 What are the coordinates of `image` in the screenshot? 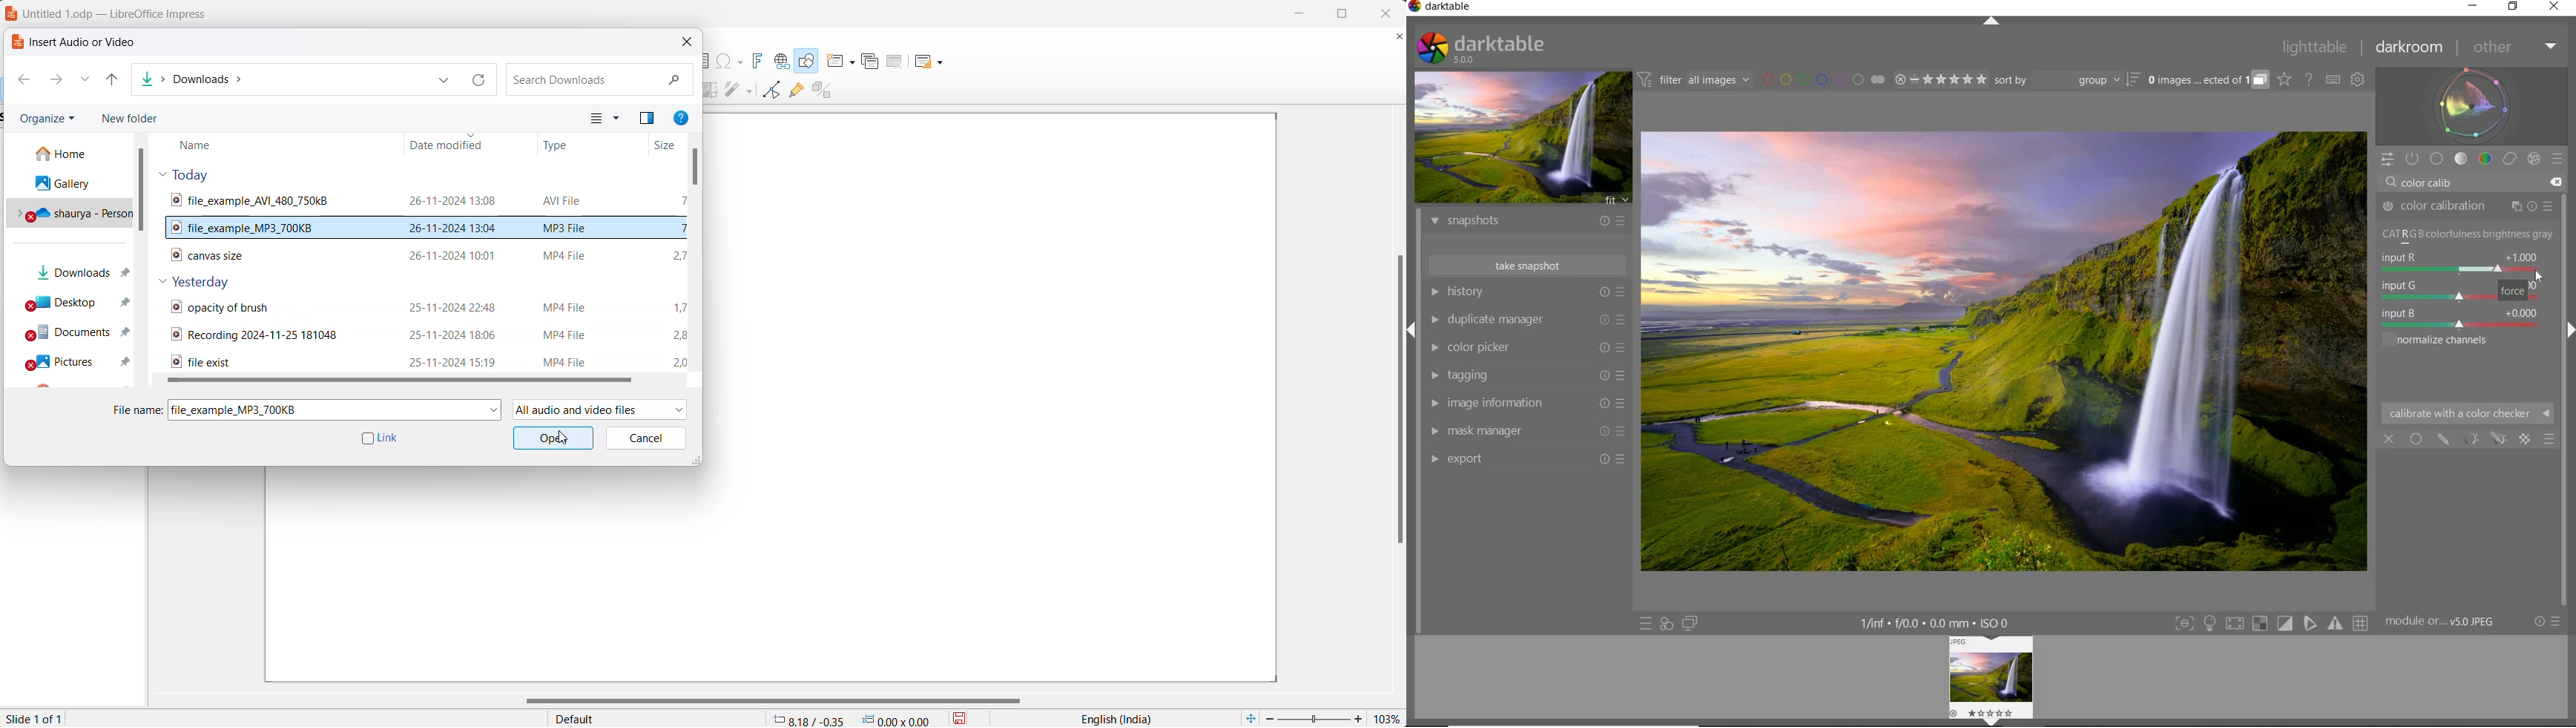 It's located at (1993, 674).